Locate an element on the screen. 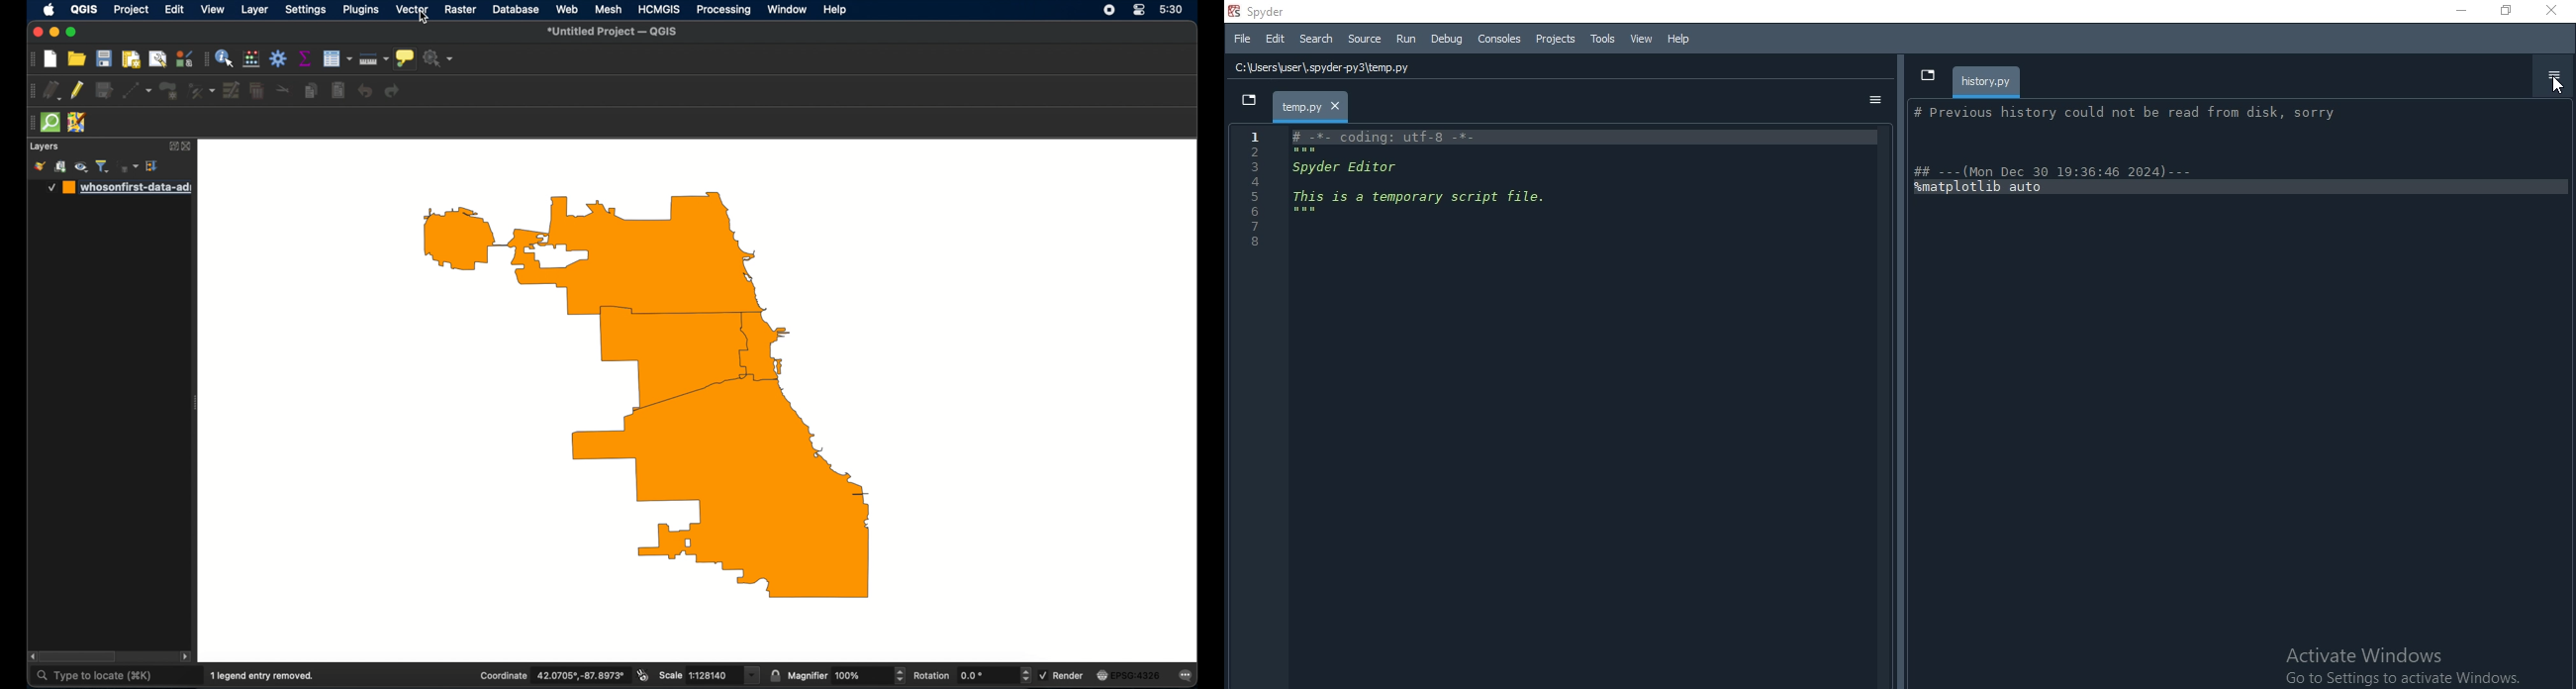 The image size is (2576, 700). View is located at coordinates (1642, 39).